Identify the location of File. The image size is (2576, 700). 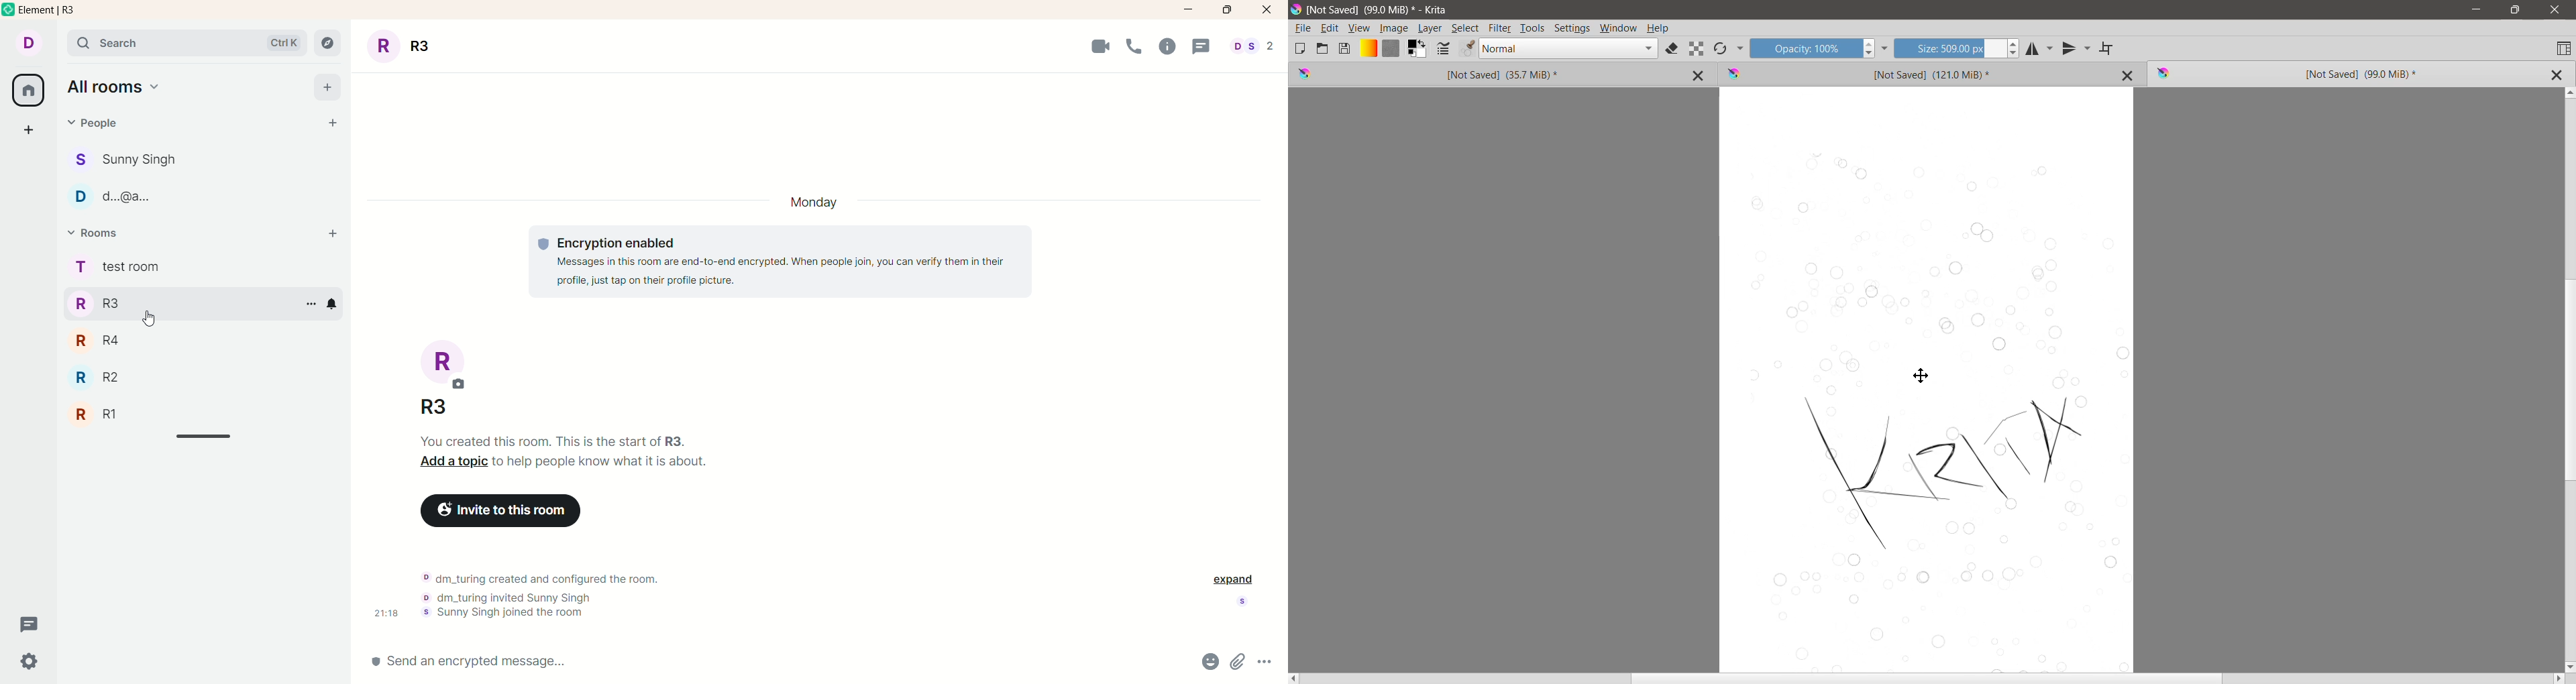
(1303, 28).